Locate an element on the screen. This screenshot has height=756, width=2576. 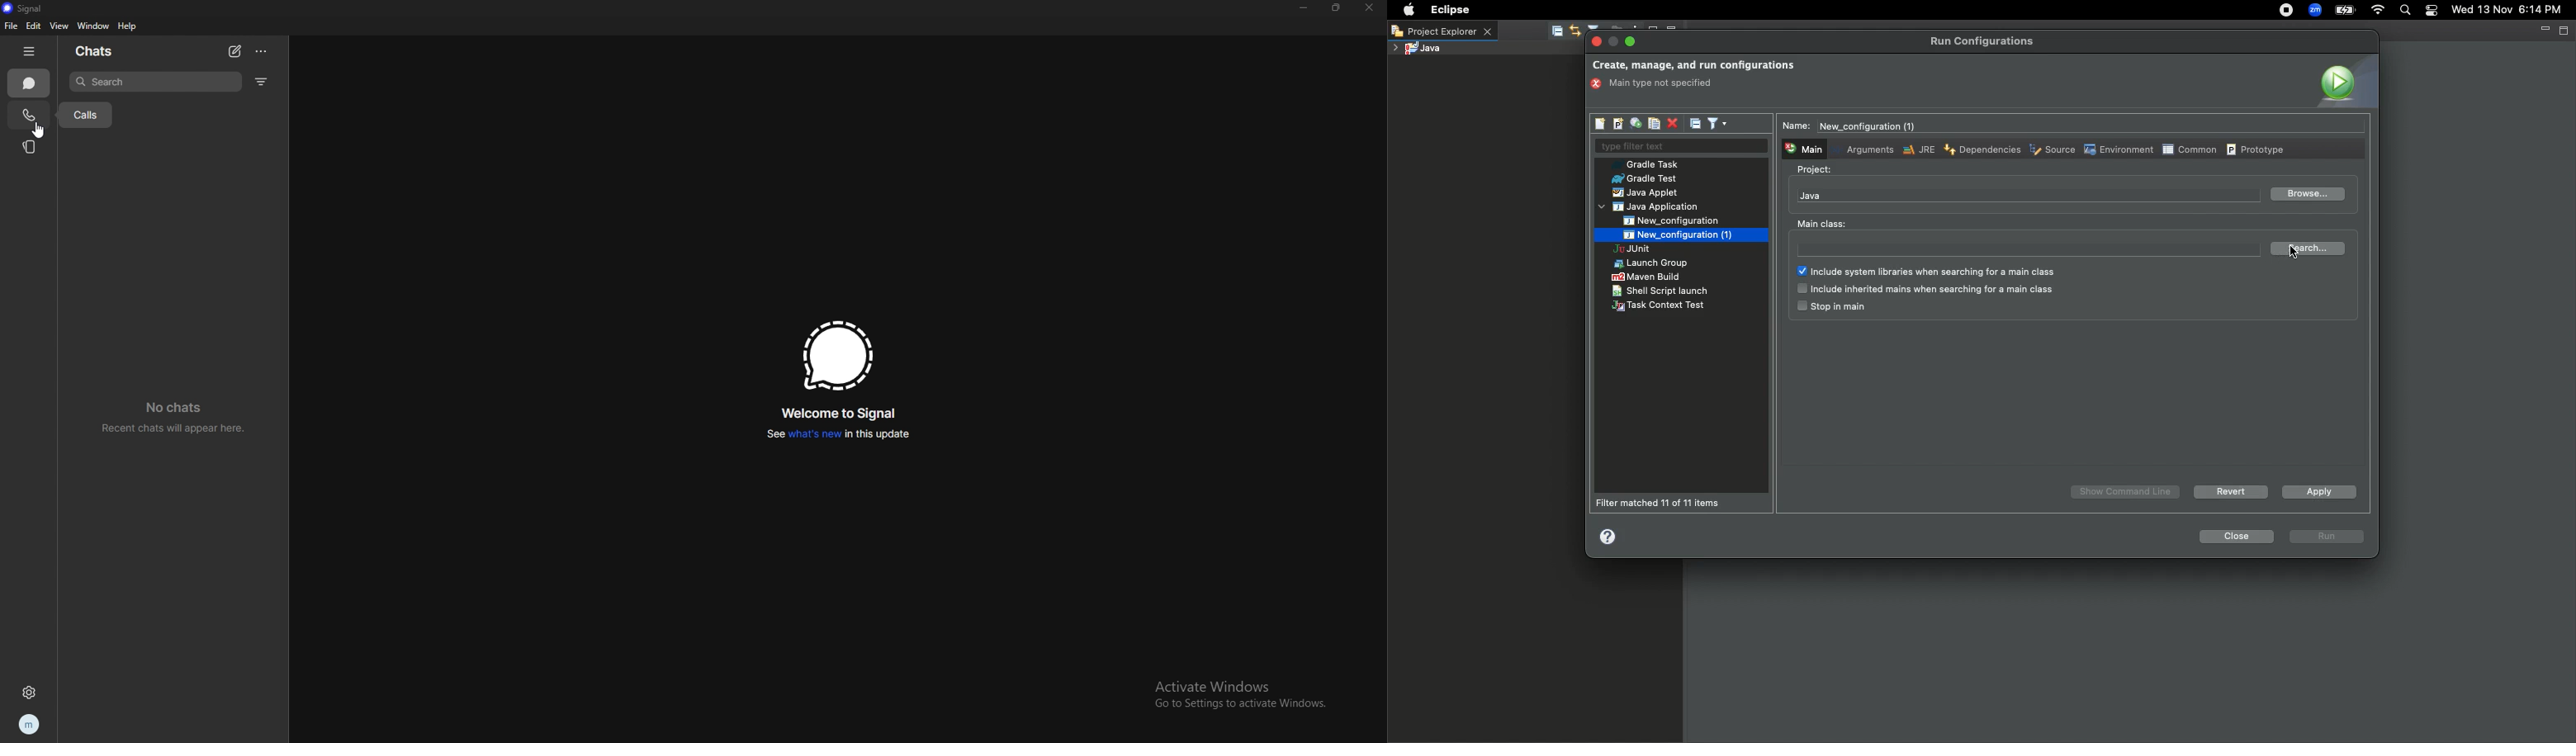
chats is located at coordinates (28, 82).